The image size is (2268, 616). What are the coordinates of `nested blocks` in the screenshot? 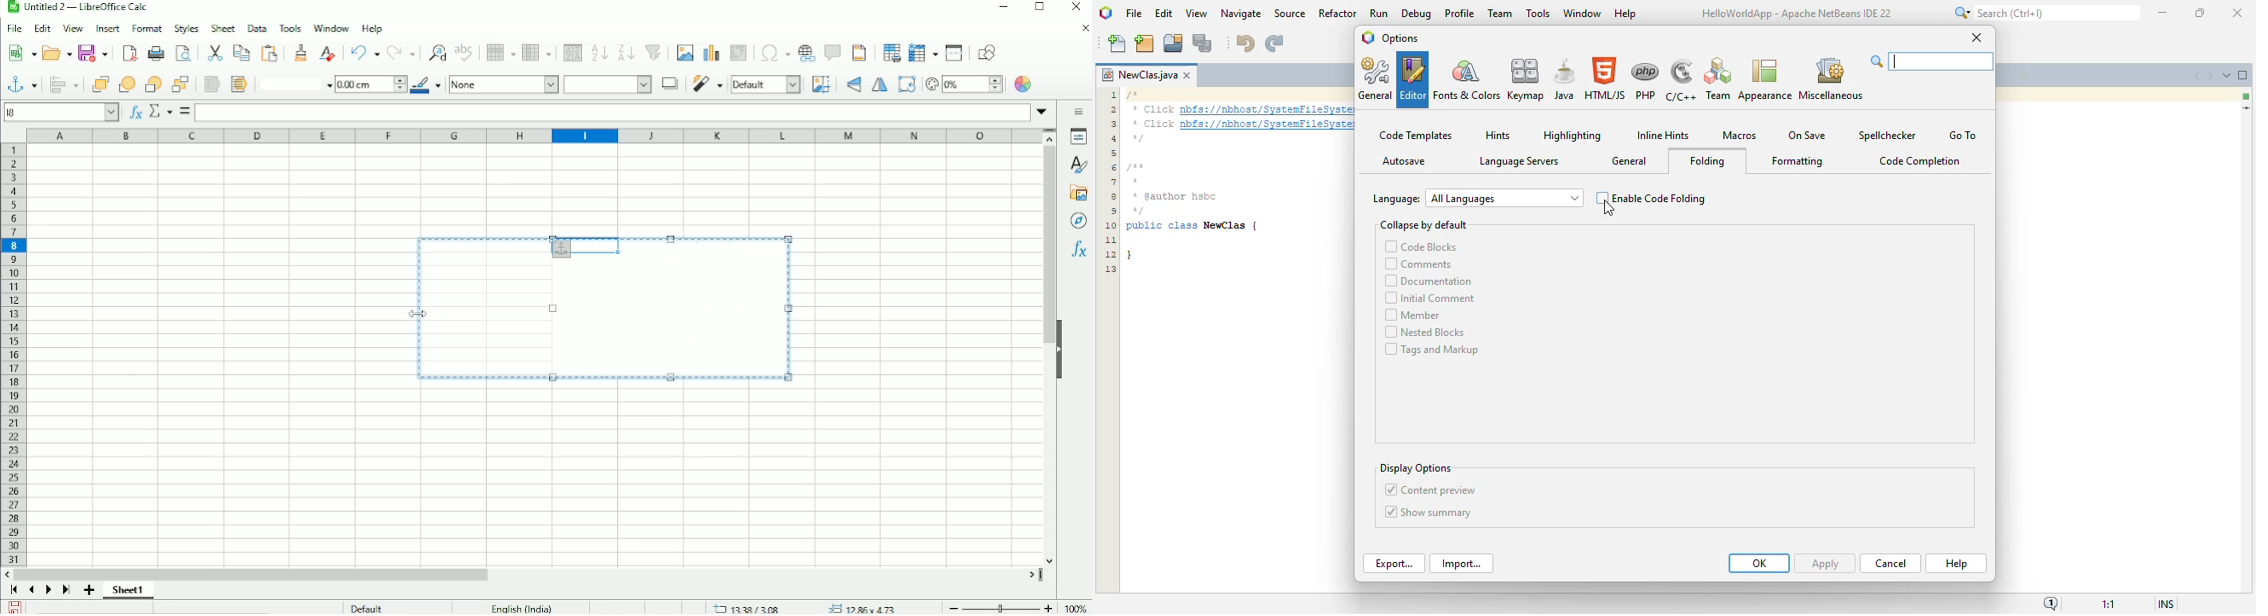 It's located at (1422, 333).